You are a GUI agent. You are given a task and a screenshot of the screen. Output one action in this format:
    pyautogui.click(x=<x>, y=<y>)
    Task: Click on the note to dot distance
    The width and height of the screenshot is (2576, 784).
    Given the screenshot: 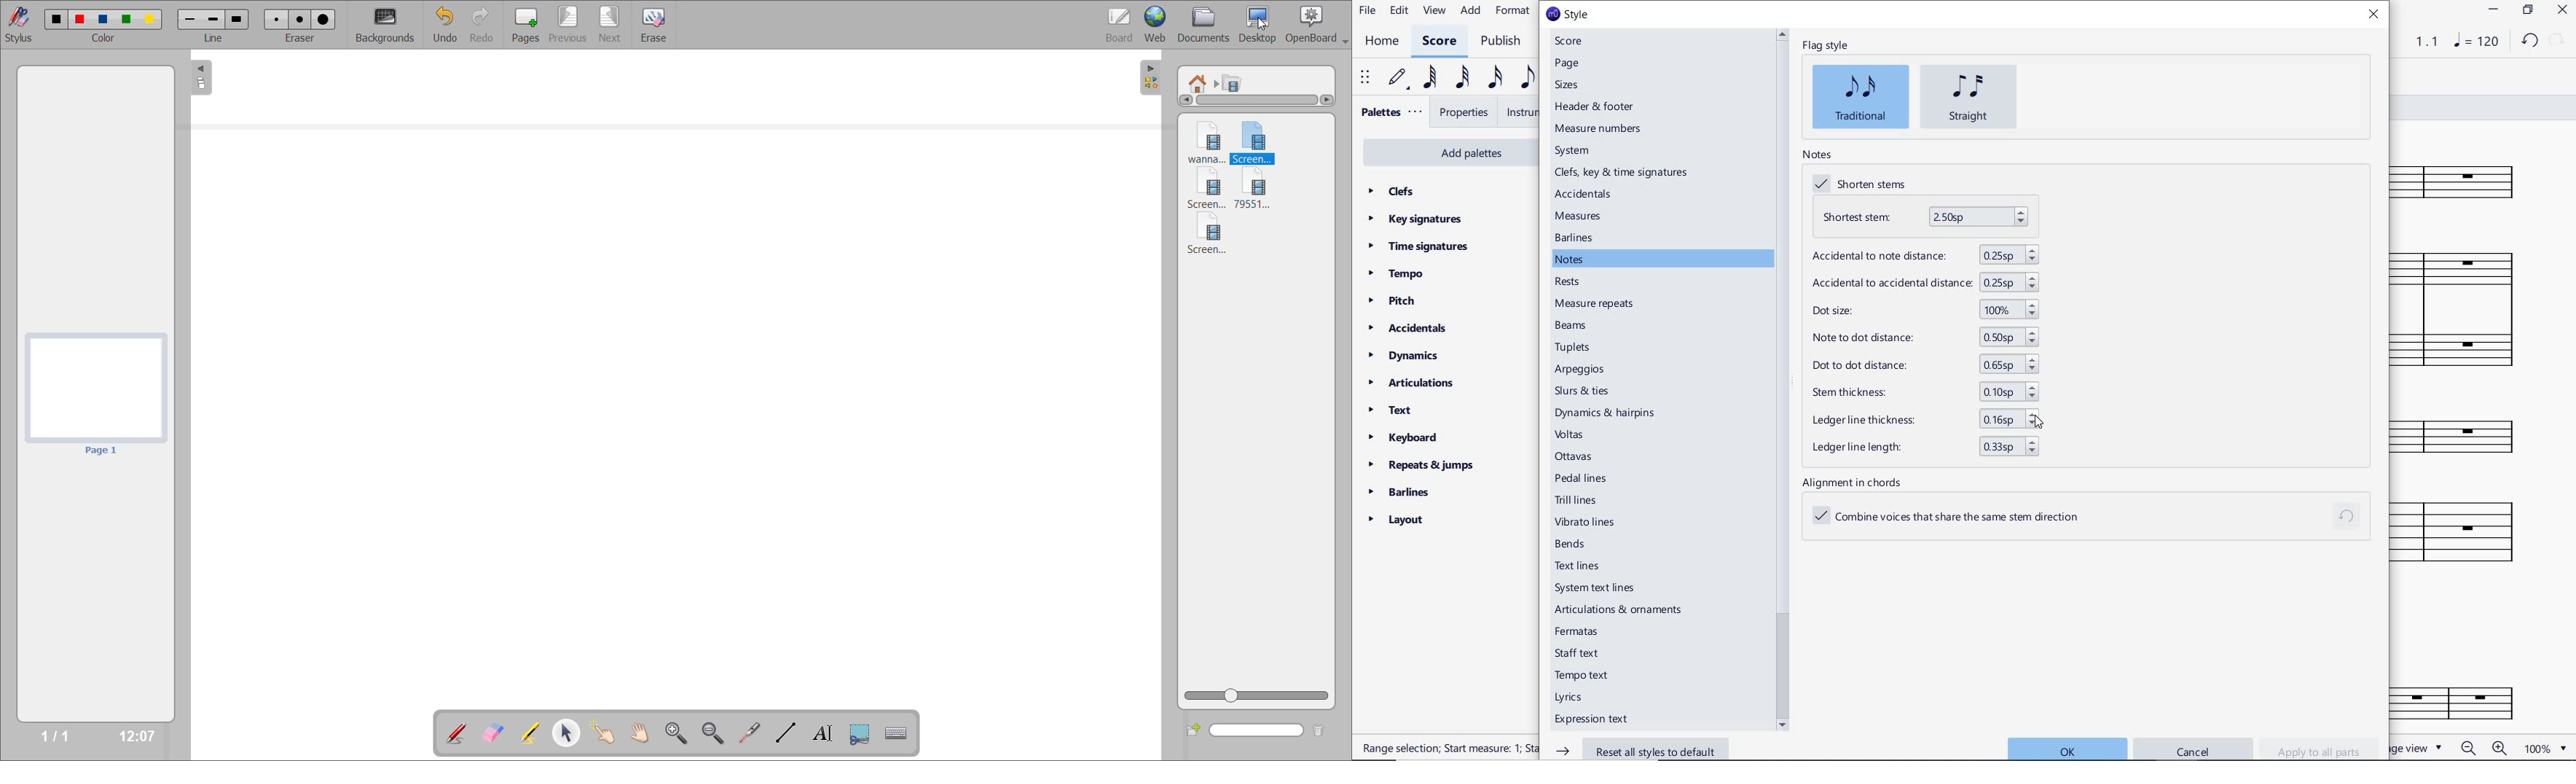 What is the action you would take?
    pyautogui.click(x=1922, y=337)
    